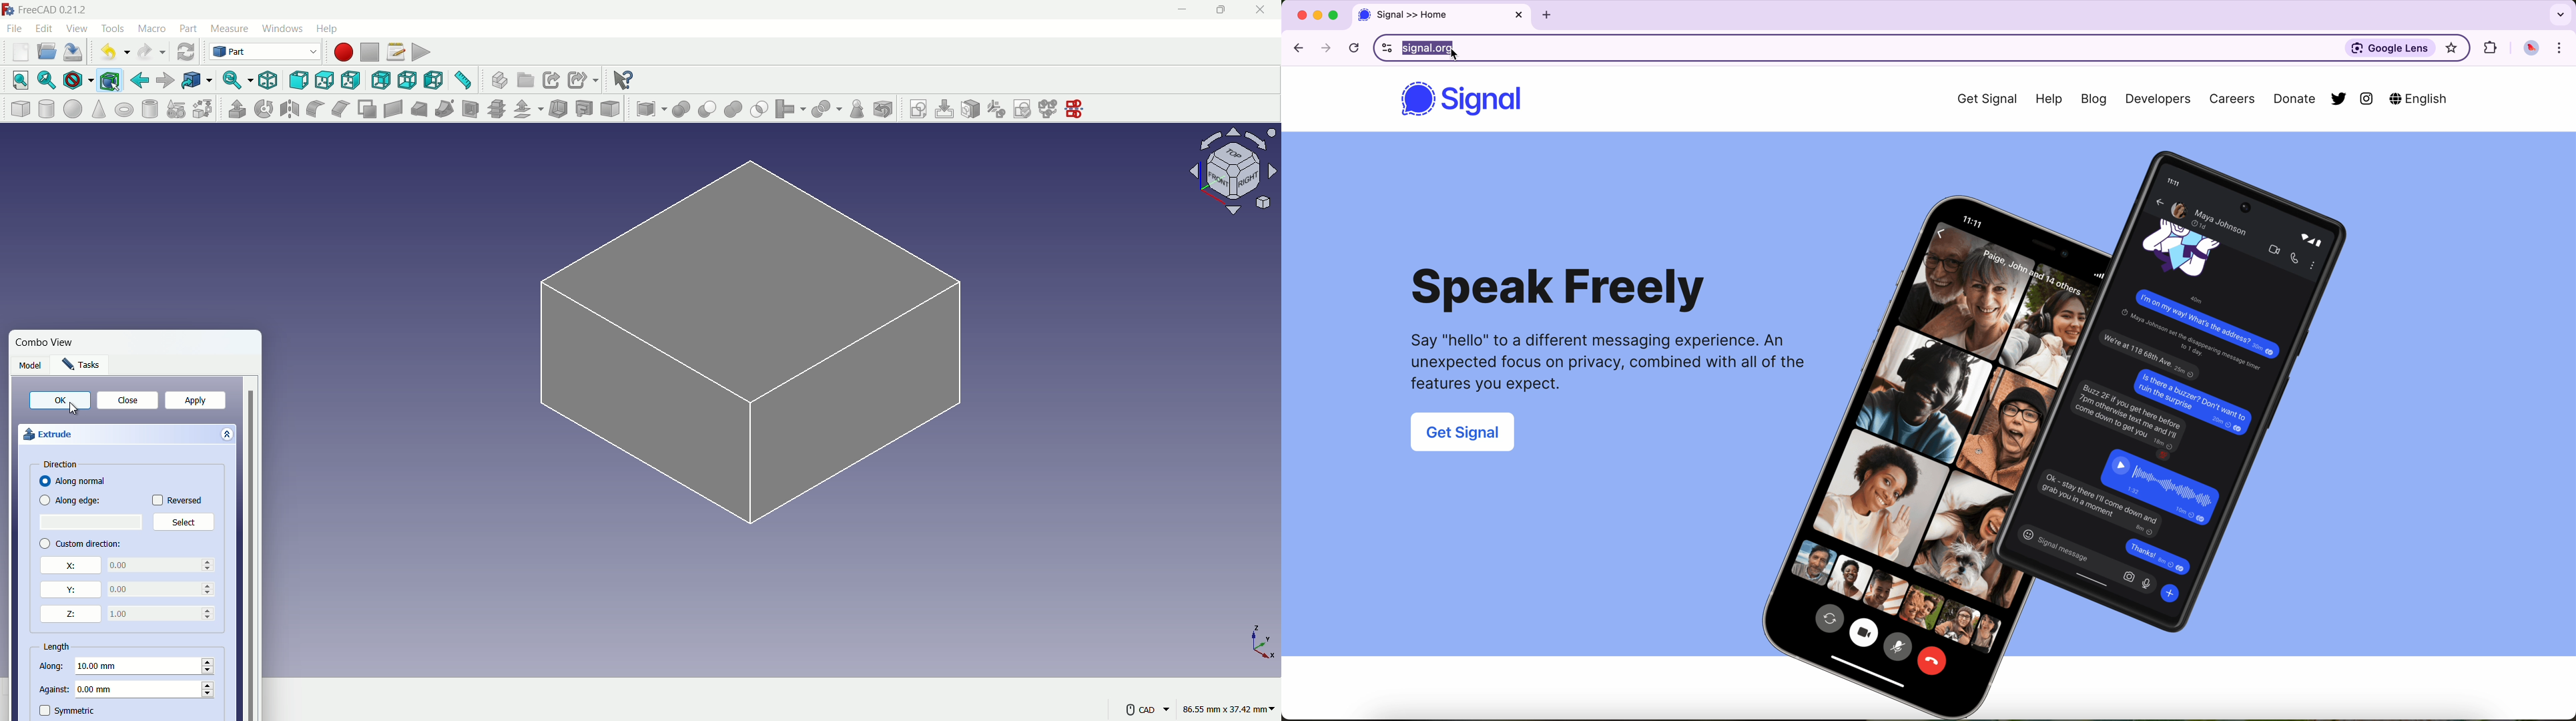  What do you see at coordinates (1416, 100) in the screenshot?
I see `signal logo` at bounding box center [1416, 100].